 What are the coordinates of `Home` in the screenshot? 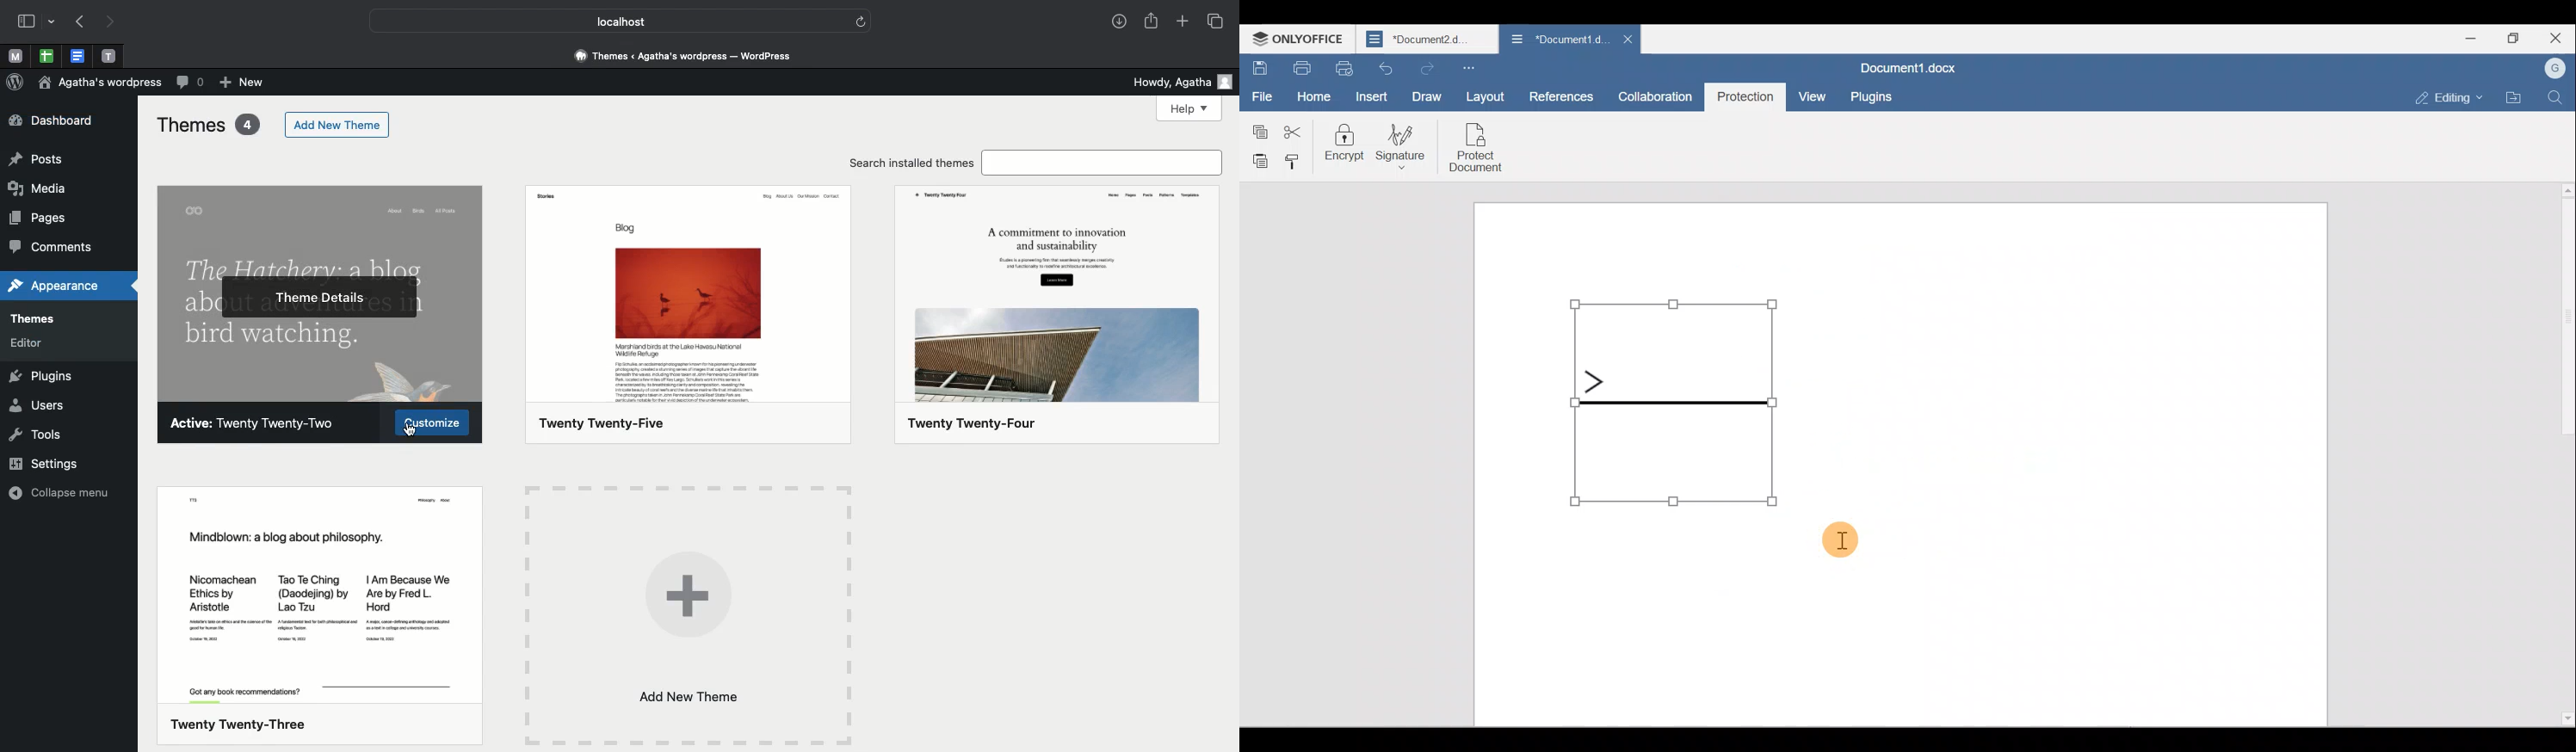 It's located at (1313, 97).